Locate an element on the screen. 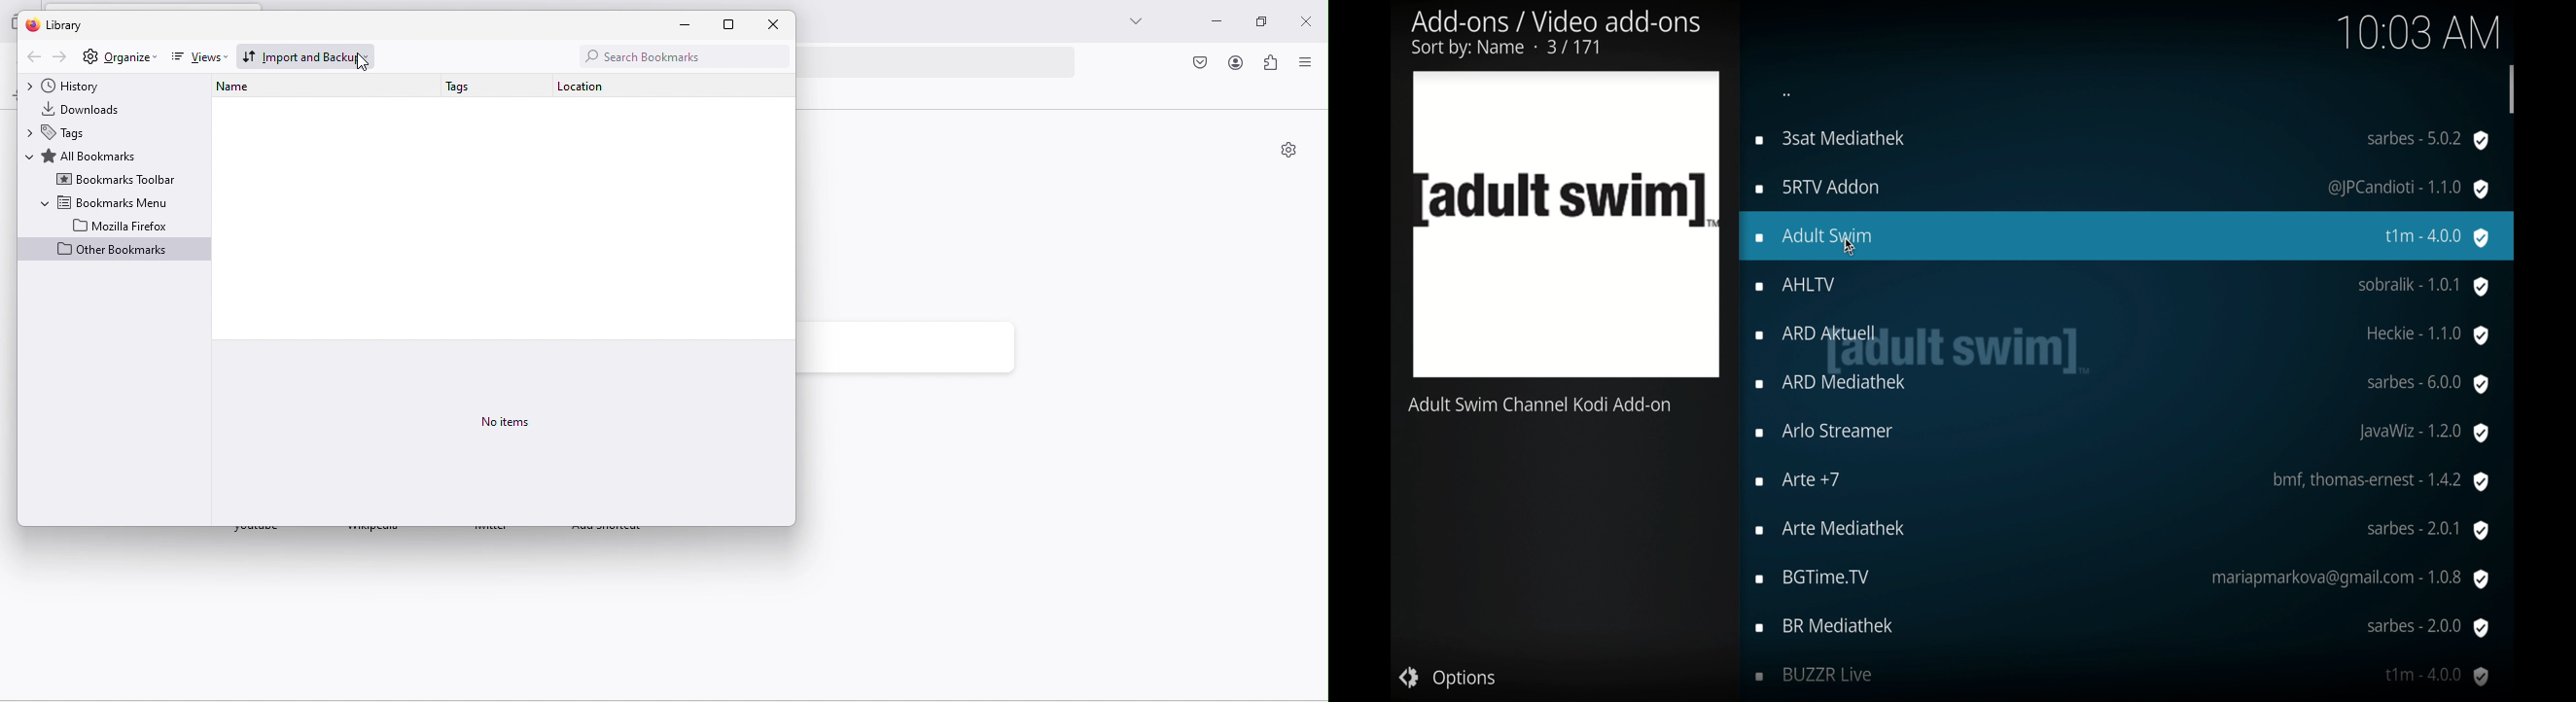  5rtv is located at coordinates (2121, 188).